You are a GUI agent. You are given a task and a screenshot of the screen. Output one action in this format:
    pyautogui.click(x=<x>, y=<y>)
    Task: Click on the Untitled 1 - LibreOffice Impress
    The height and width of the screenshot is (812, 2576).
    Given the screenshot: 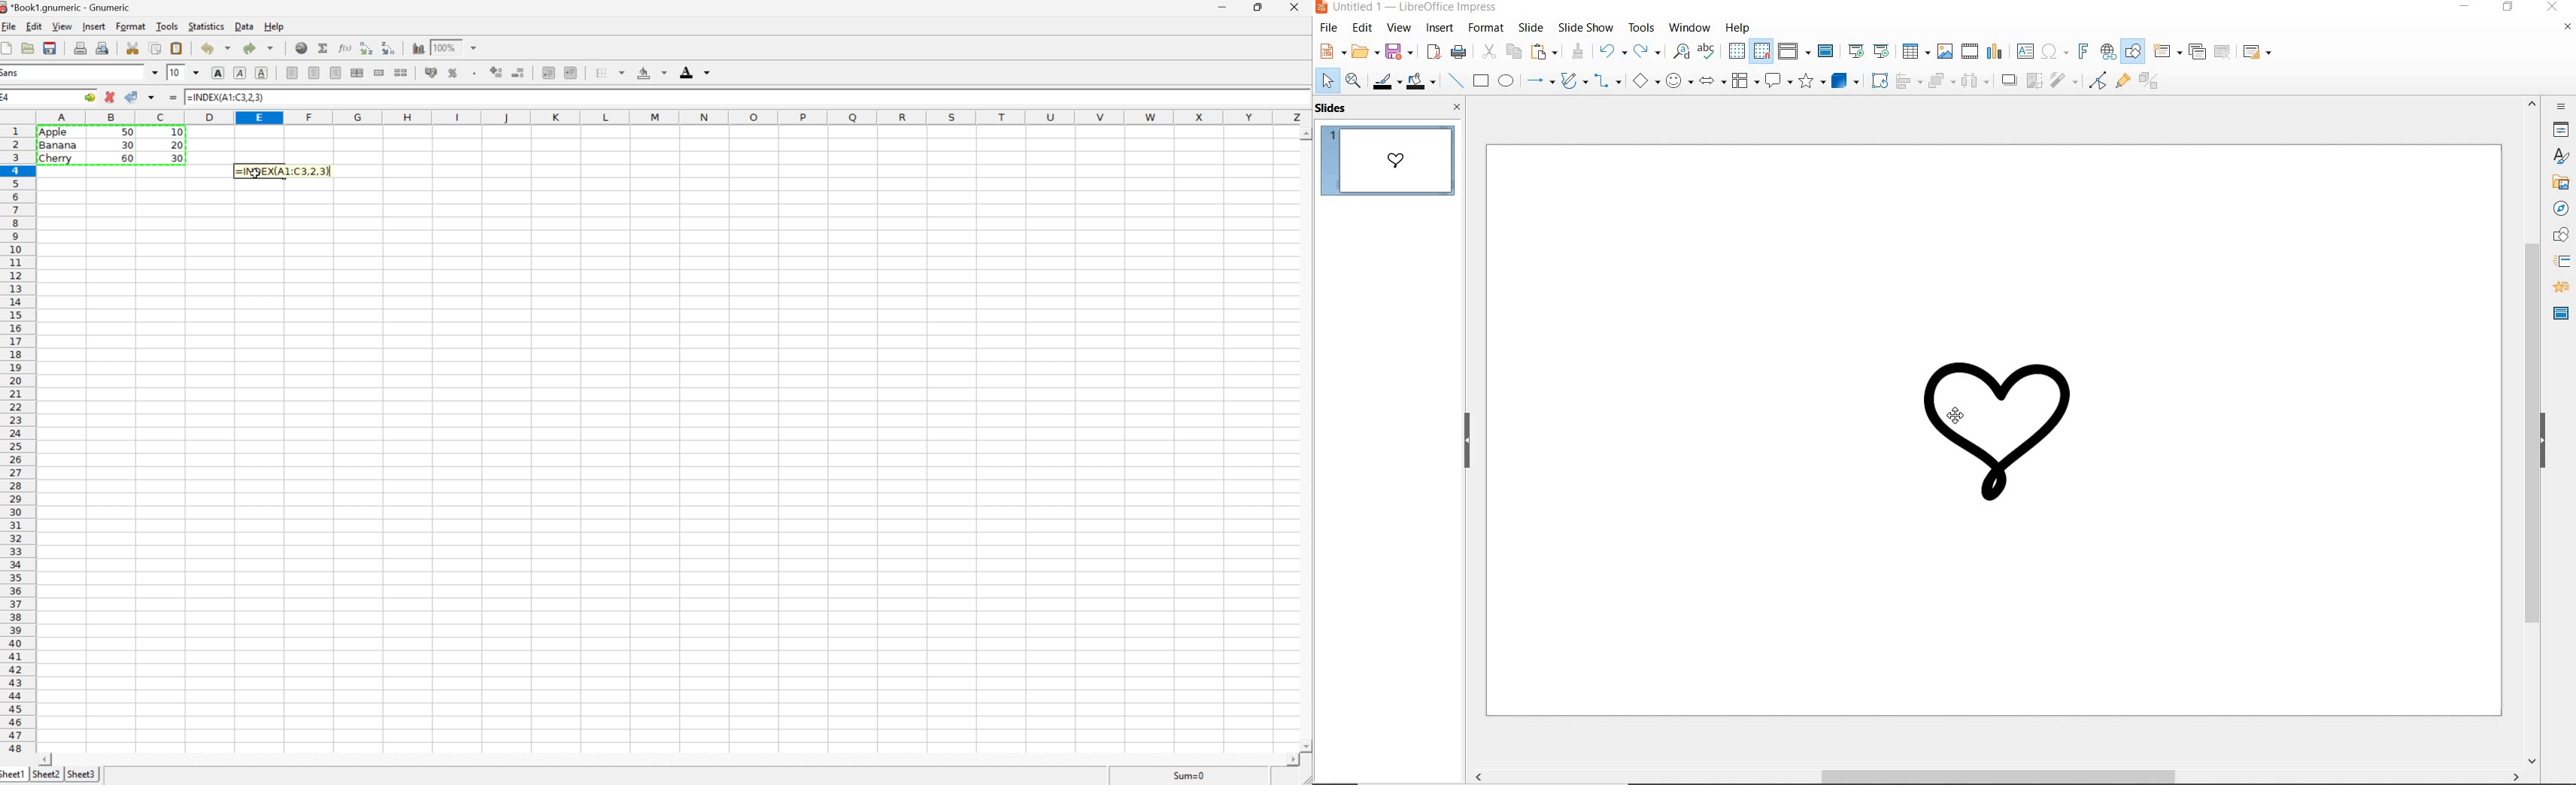 What is the action you would take?
    pyautogui.click(x=1408, y=8)
    